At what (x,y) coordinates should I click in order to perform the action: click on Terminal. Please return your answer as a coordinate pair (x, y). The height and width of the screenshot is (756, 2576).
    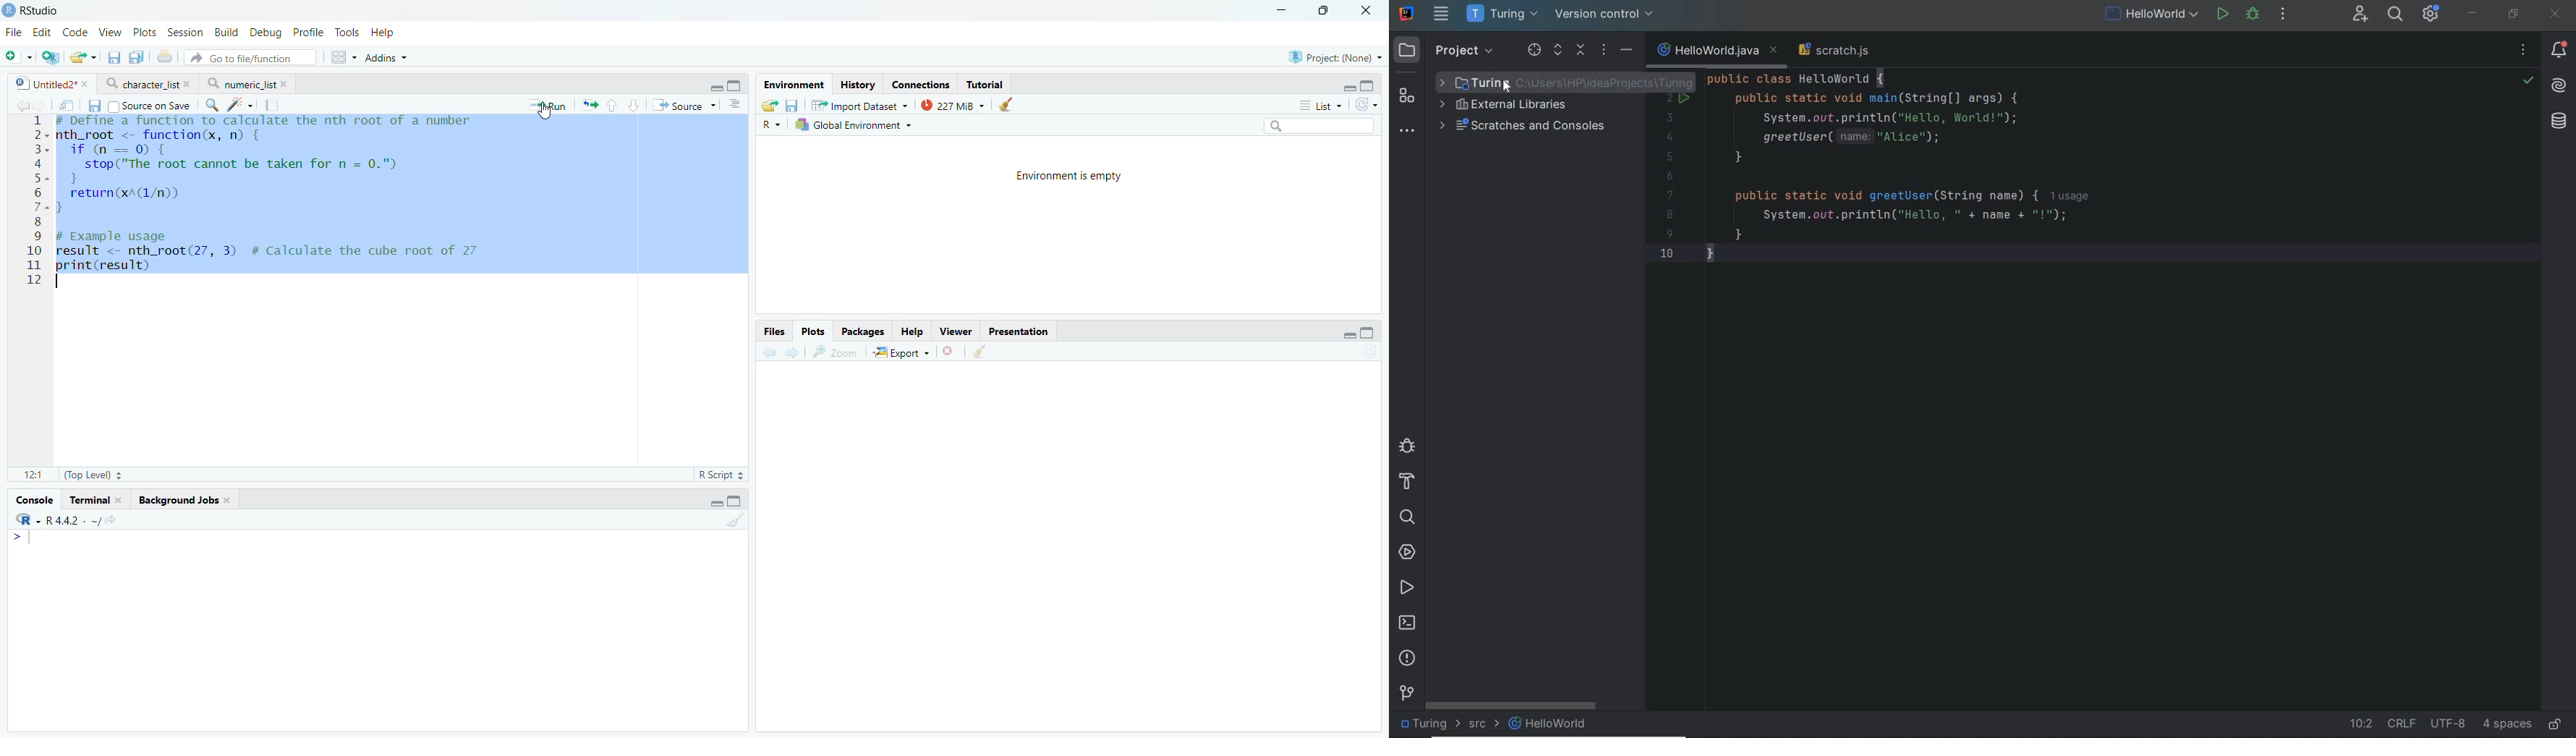
    Looking at the image, I should click on (96, 499).